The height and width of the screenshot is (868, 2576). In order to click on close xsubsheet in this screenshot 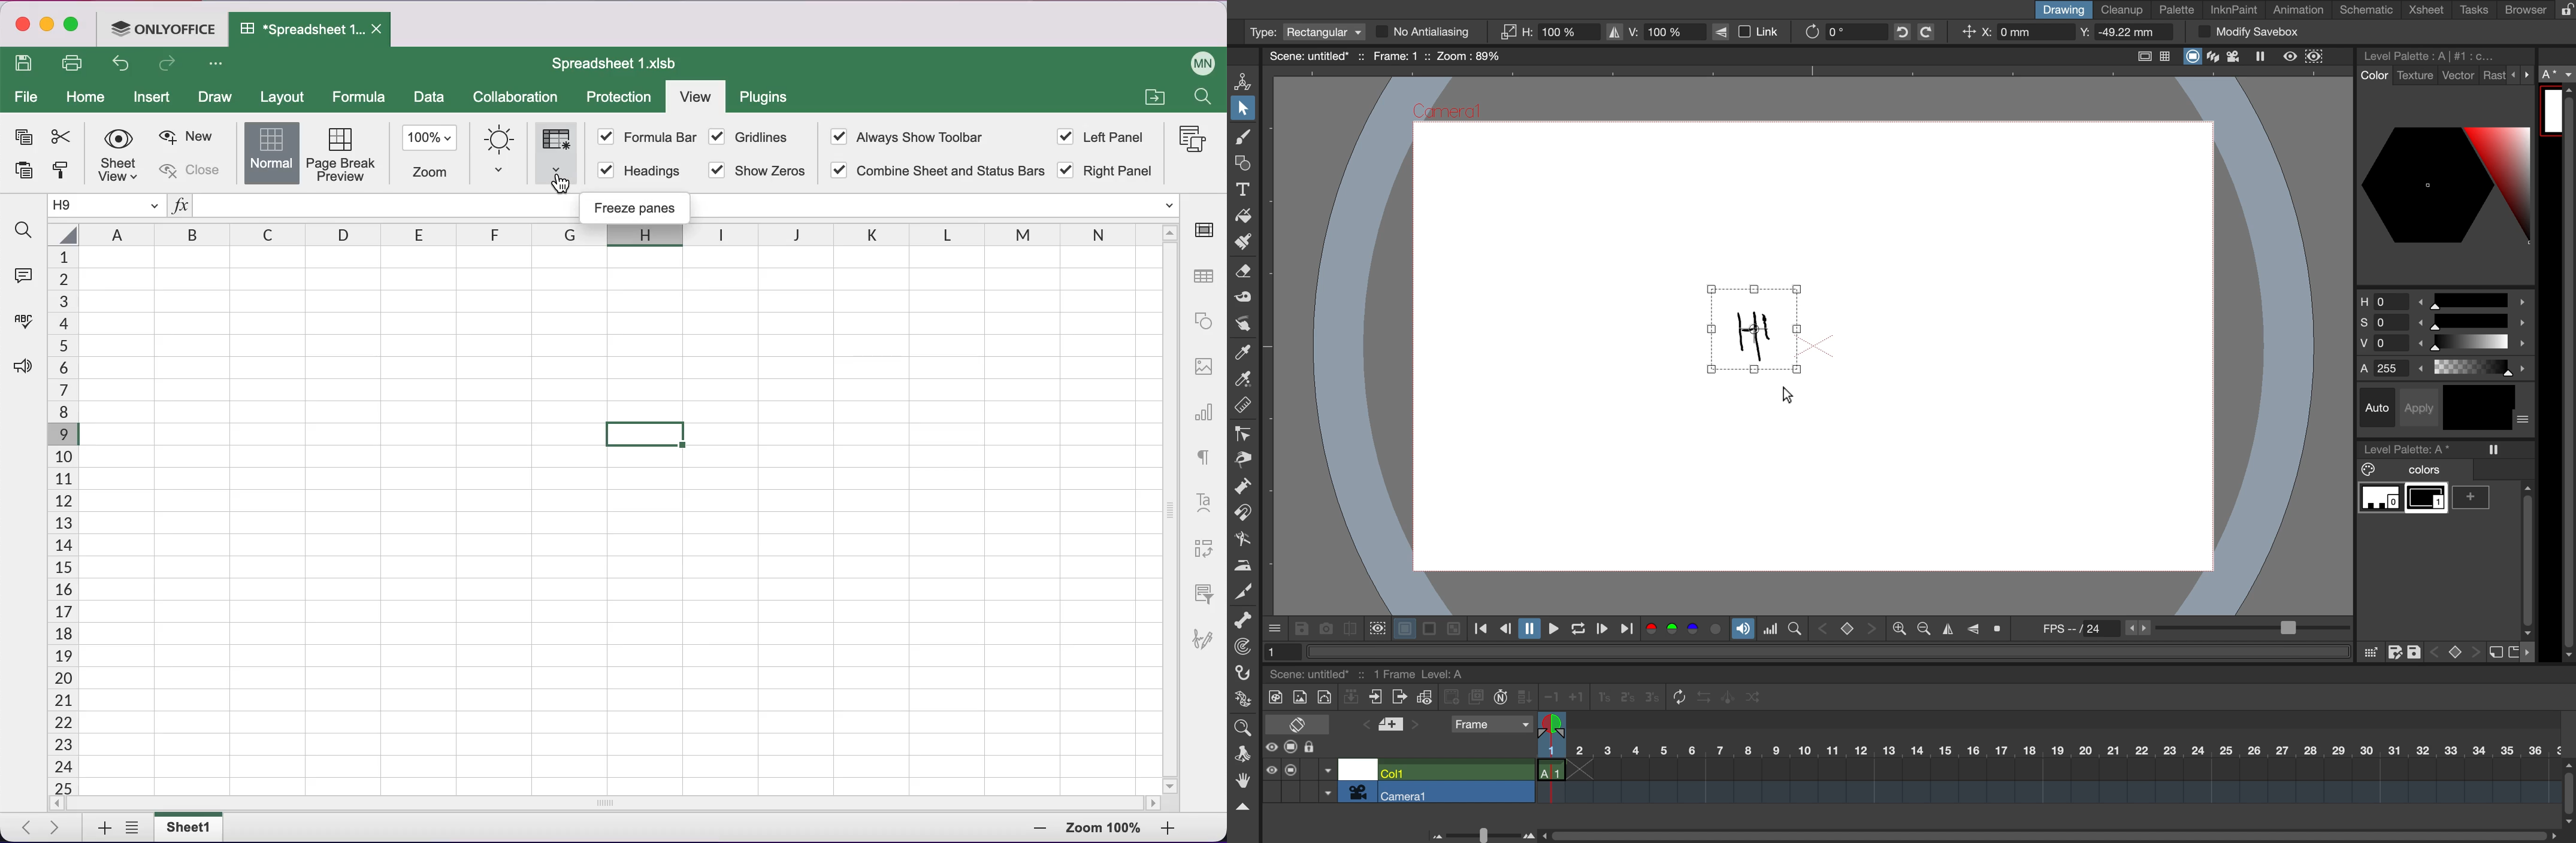, I will do `click(1375, 697)`.